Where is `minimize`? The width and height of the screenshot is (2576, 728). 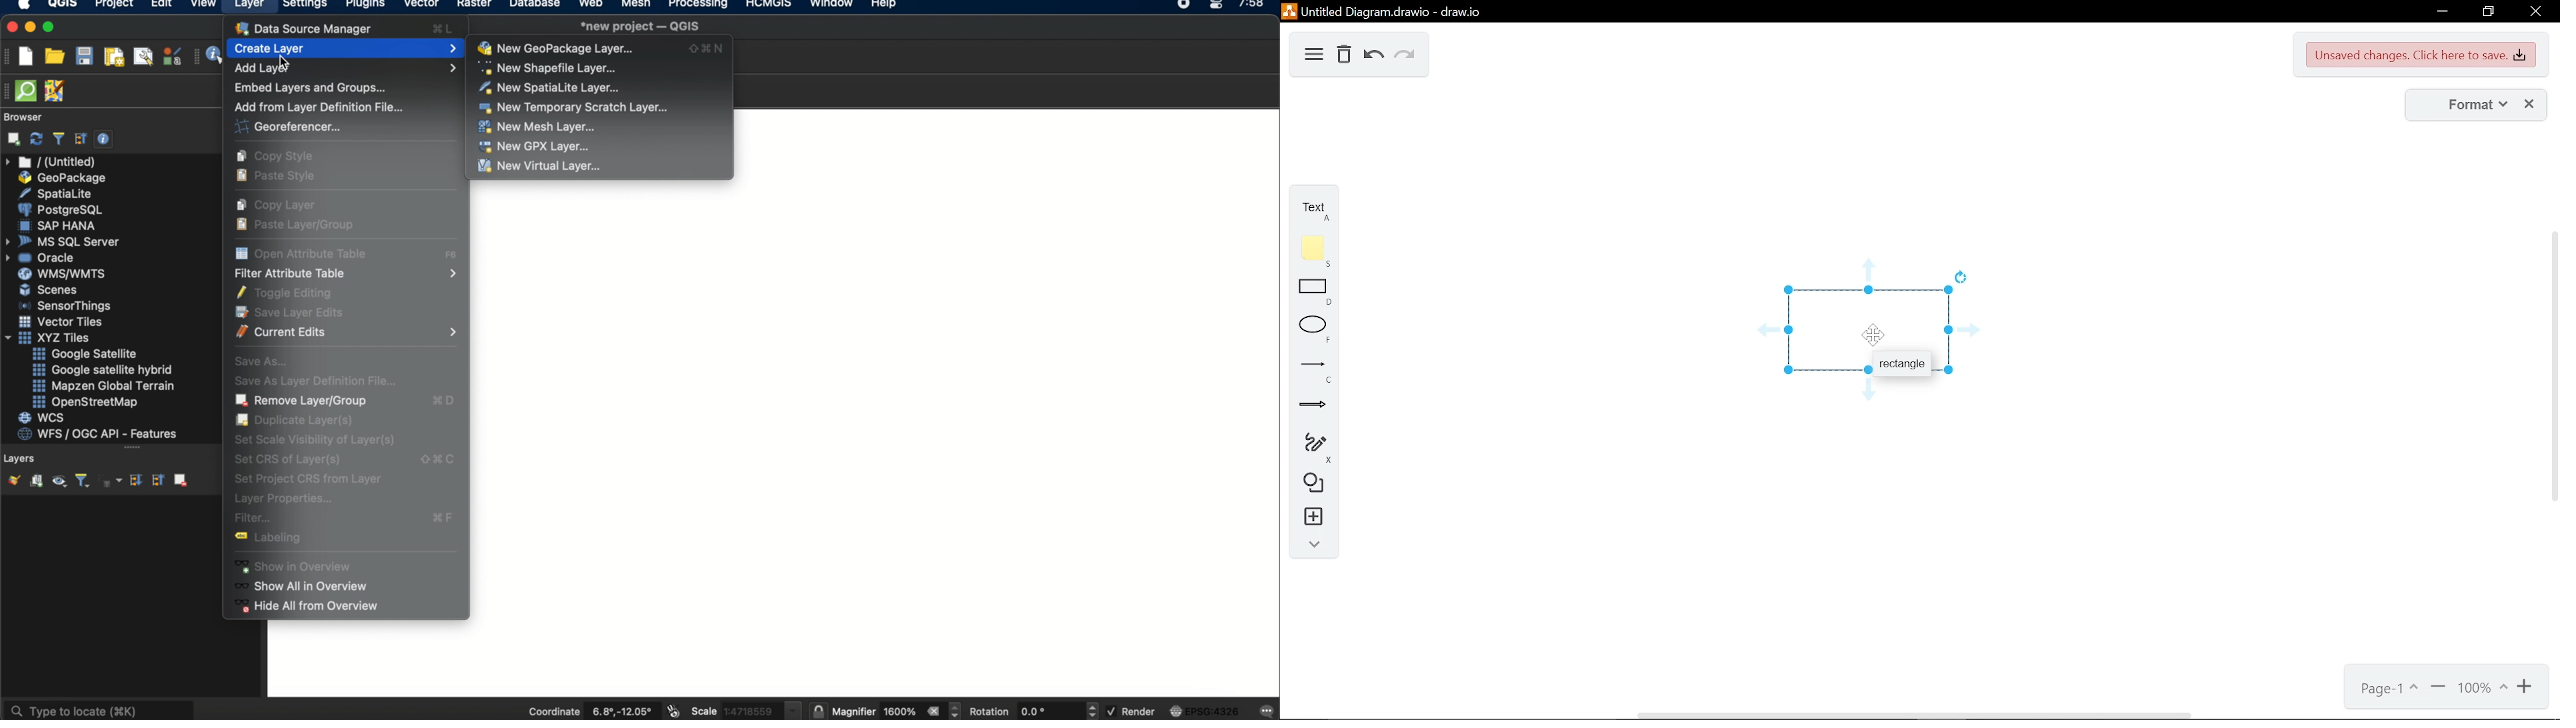 minimize is located at coordinates (2440, 13).